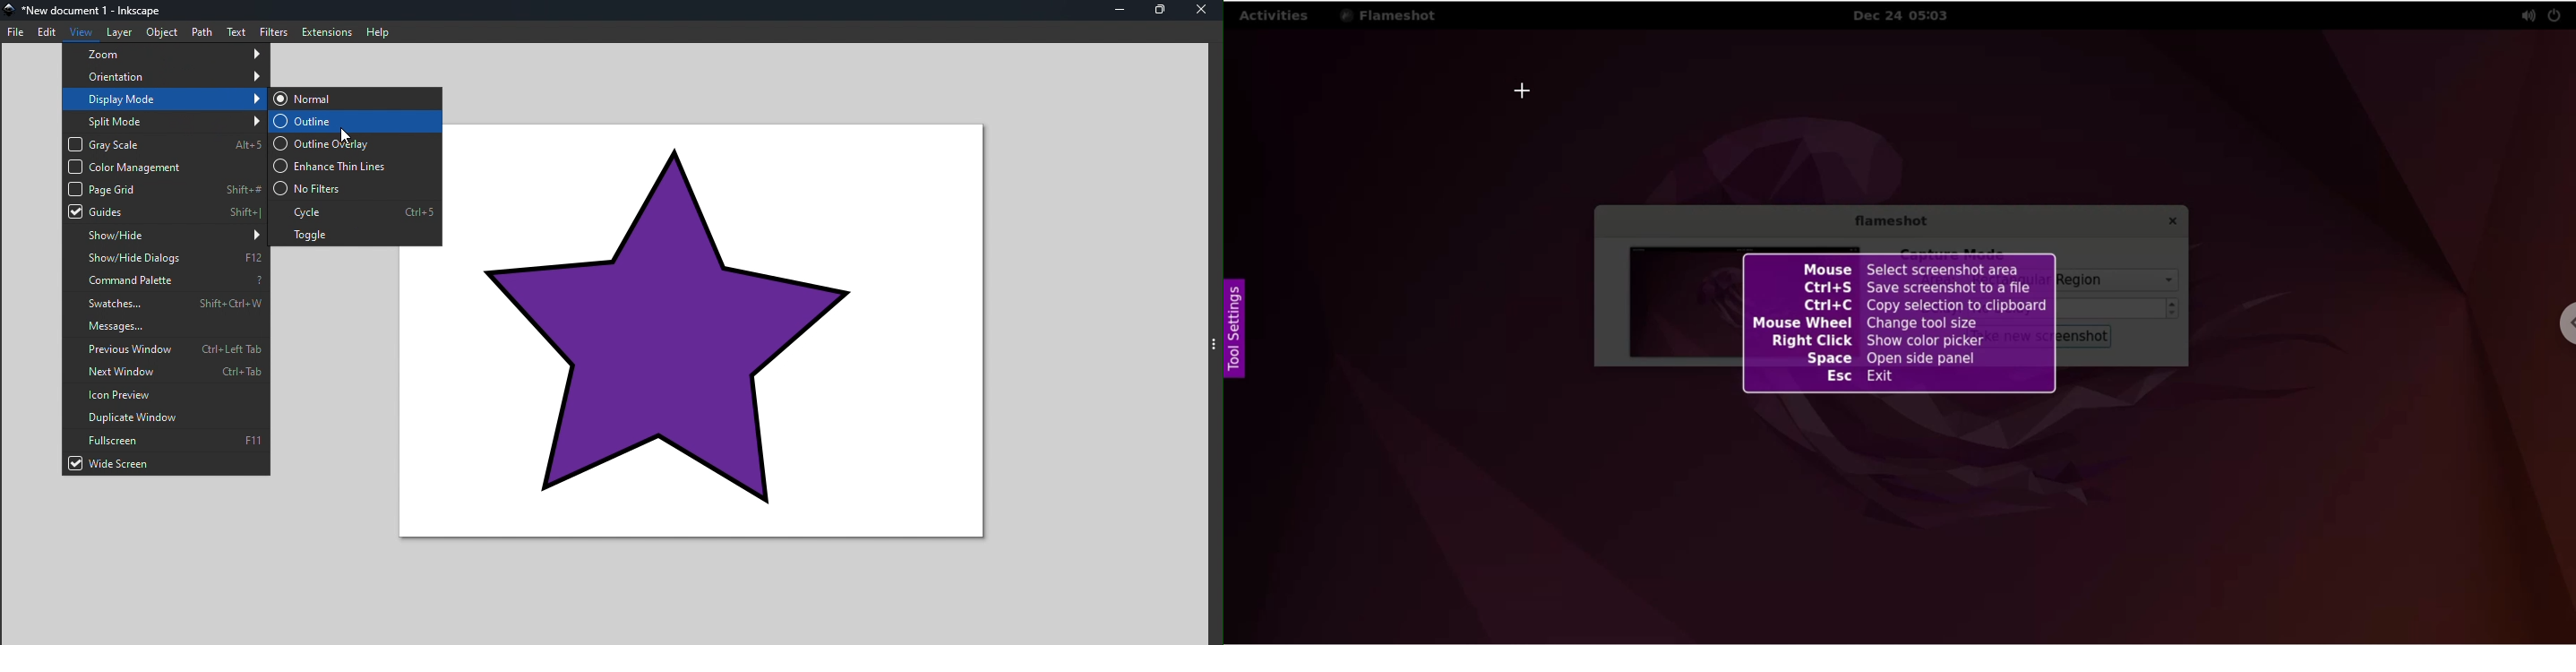 The height and width of the screenshot is (672, 2576). I want to click on power options, so click(2558, 14).